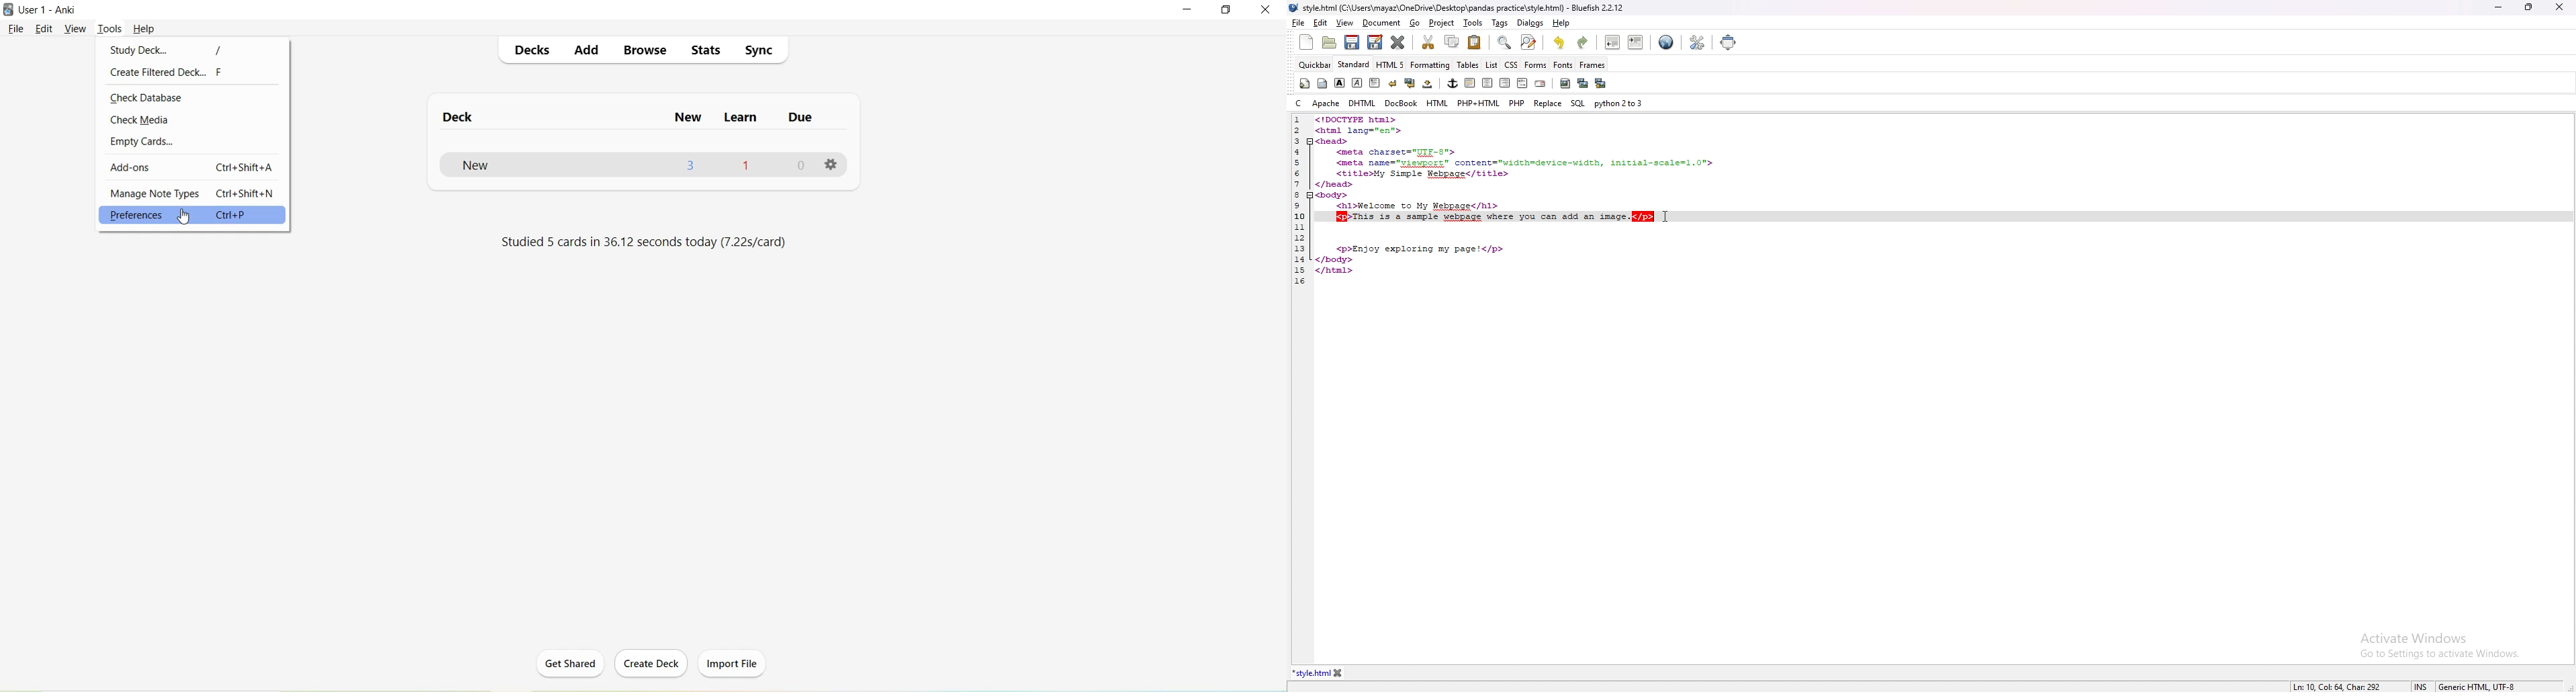  What do you see at coordinates (247, 215) in the screenshot?
I see `Ctrl+P` at bounding box center [247, 215].